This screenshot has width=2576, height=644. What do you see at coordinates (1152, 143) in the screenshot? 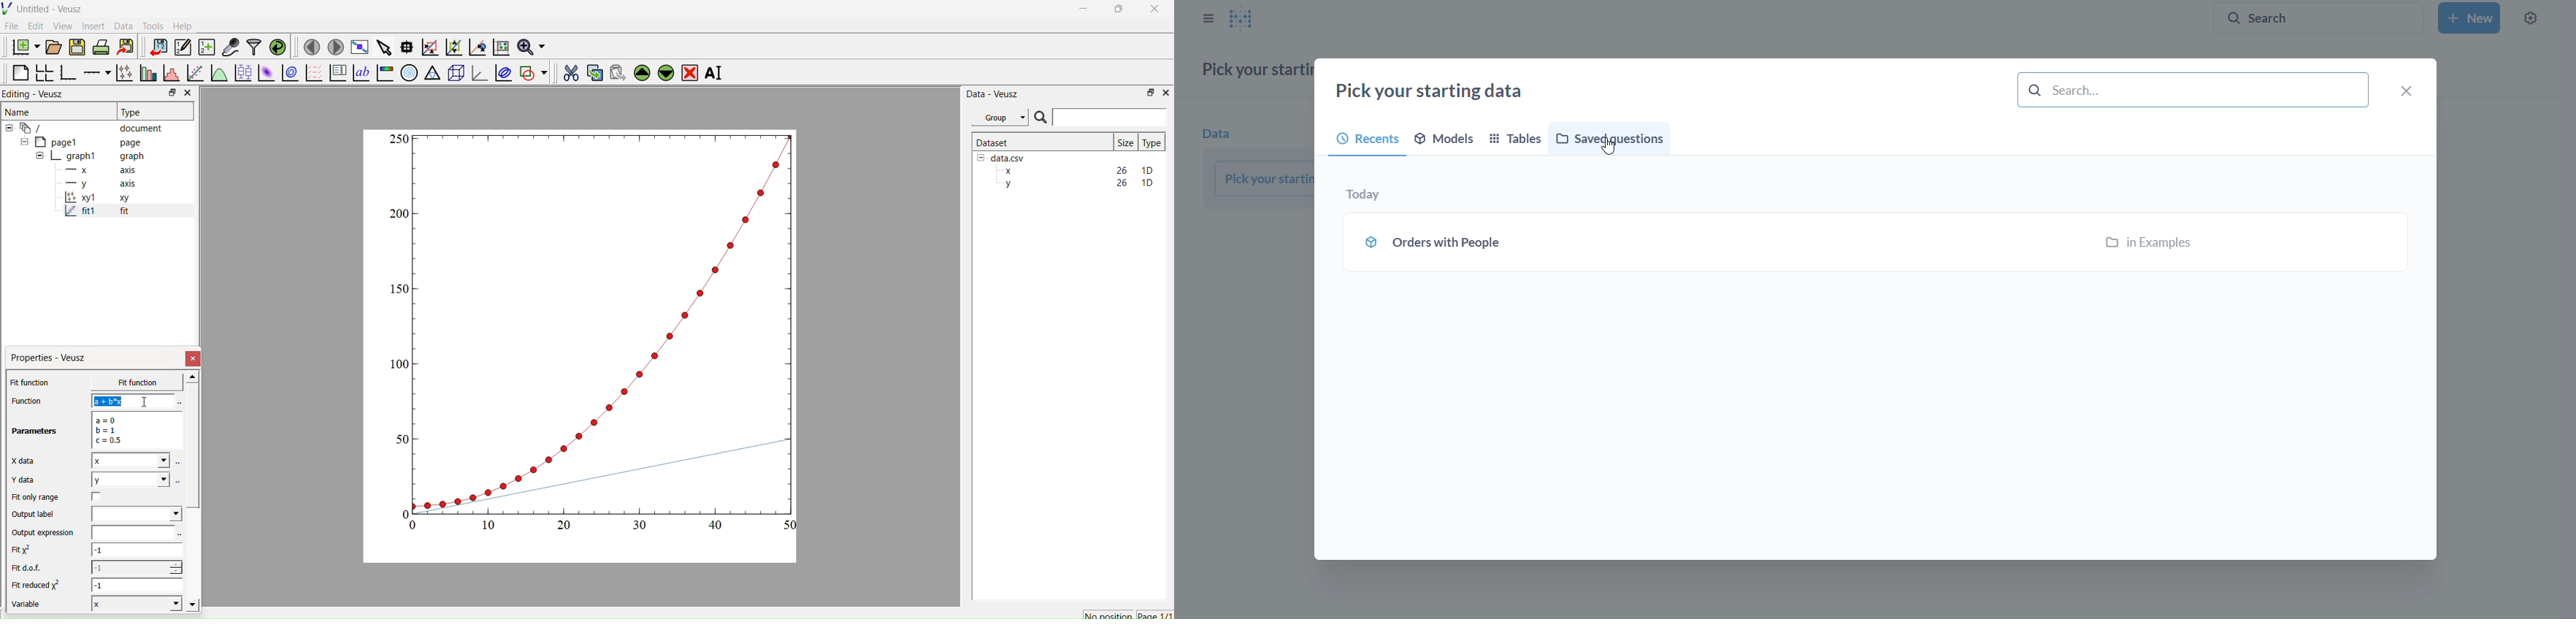
I see `Type` at bounding box center [1152, 143].